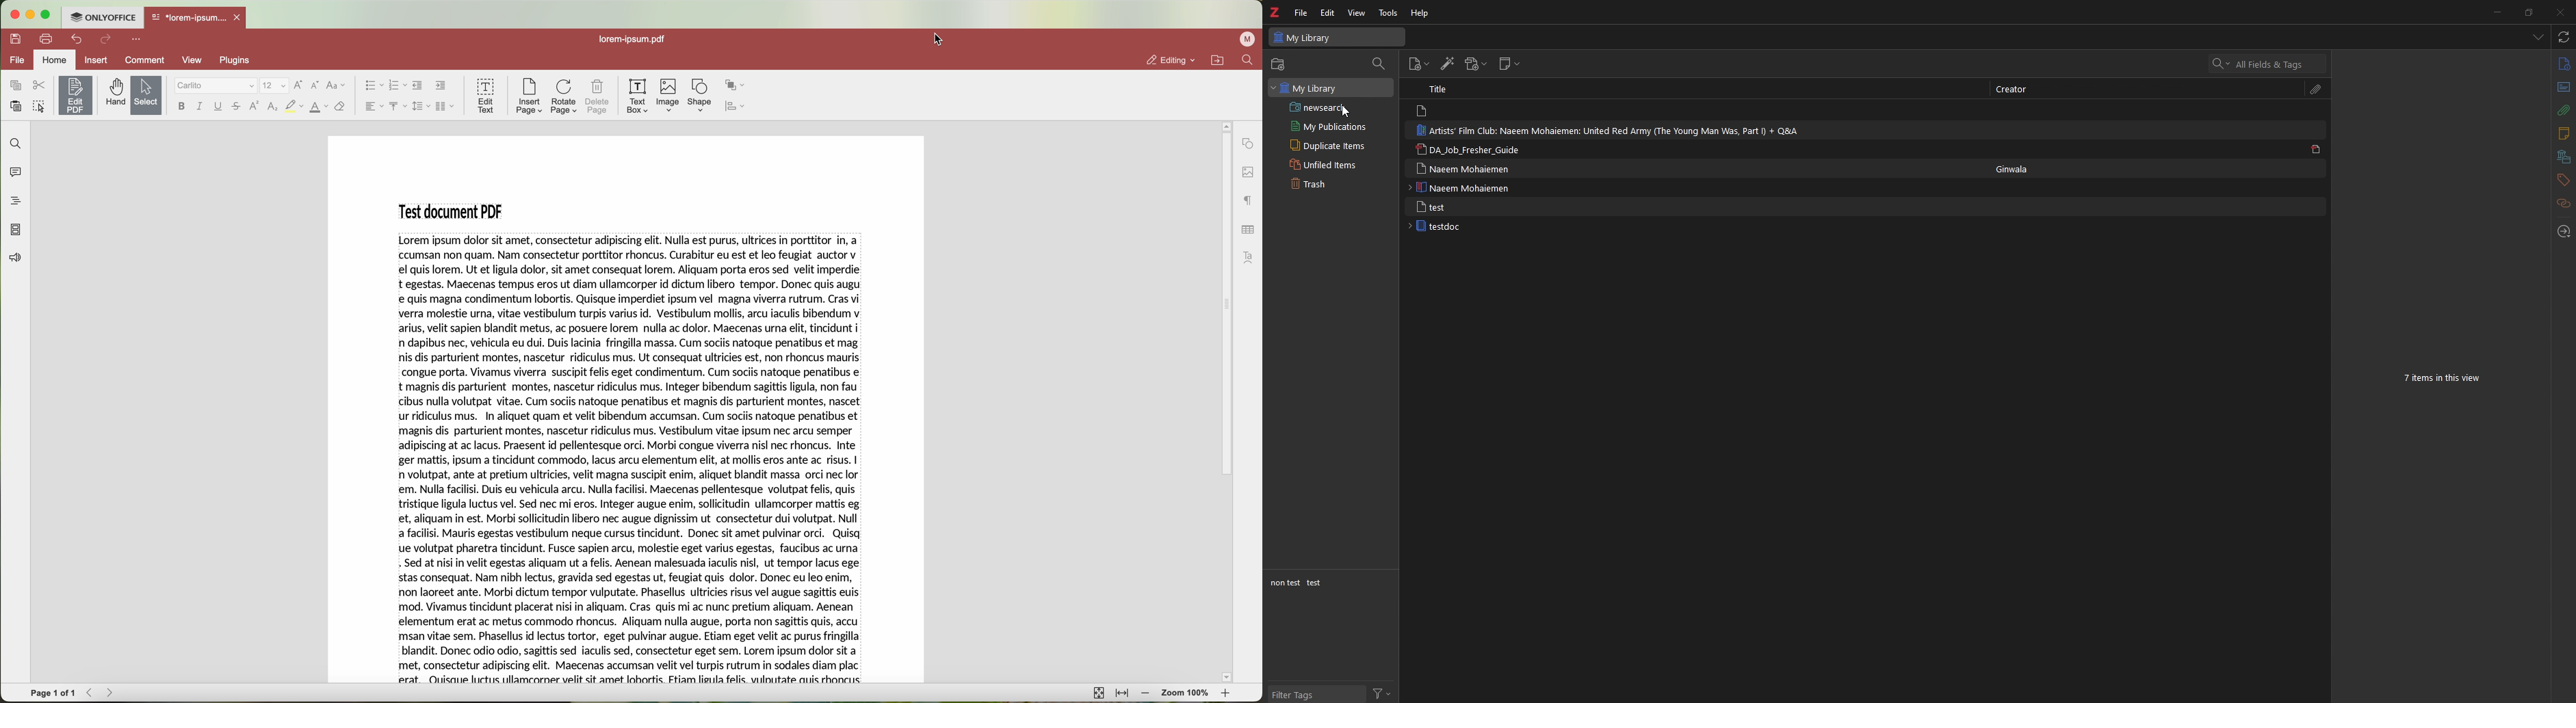  I want to click on rotate page, so click(565, 97).